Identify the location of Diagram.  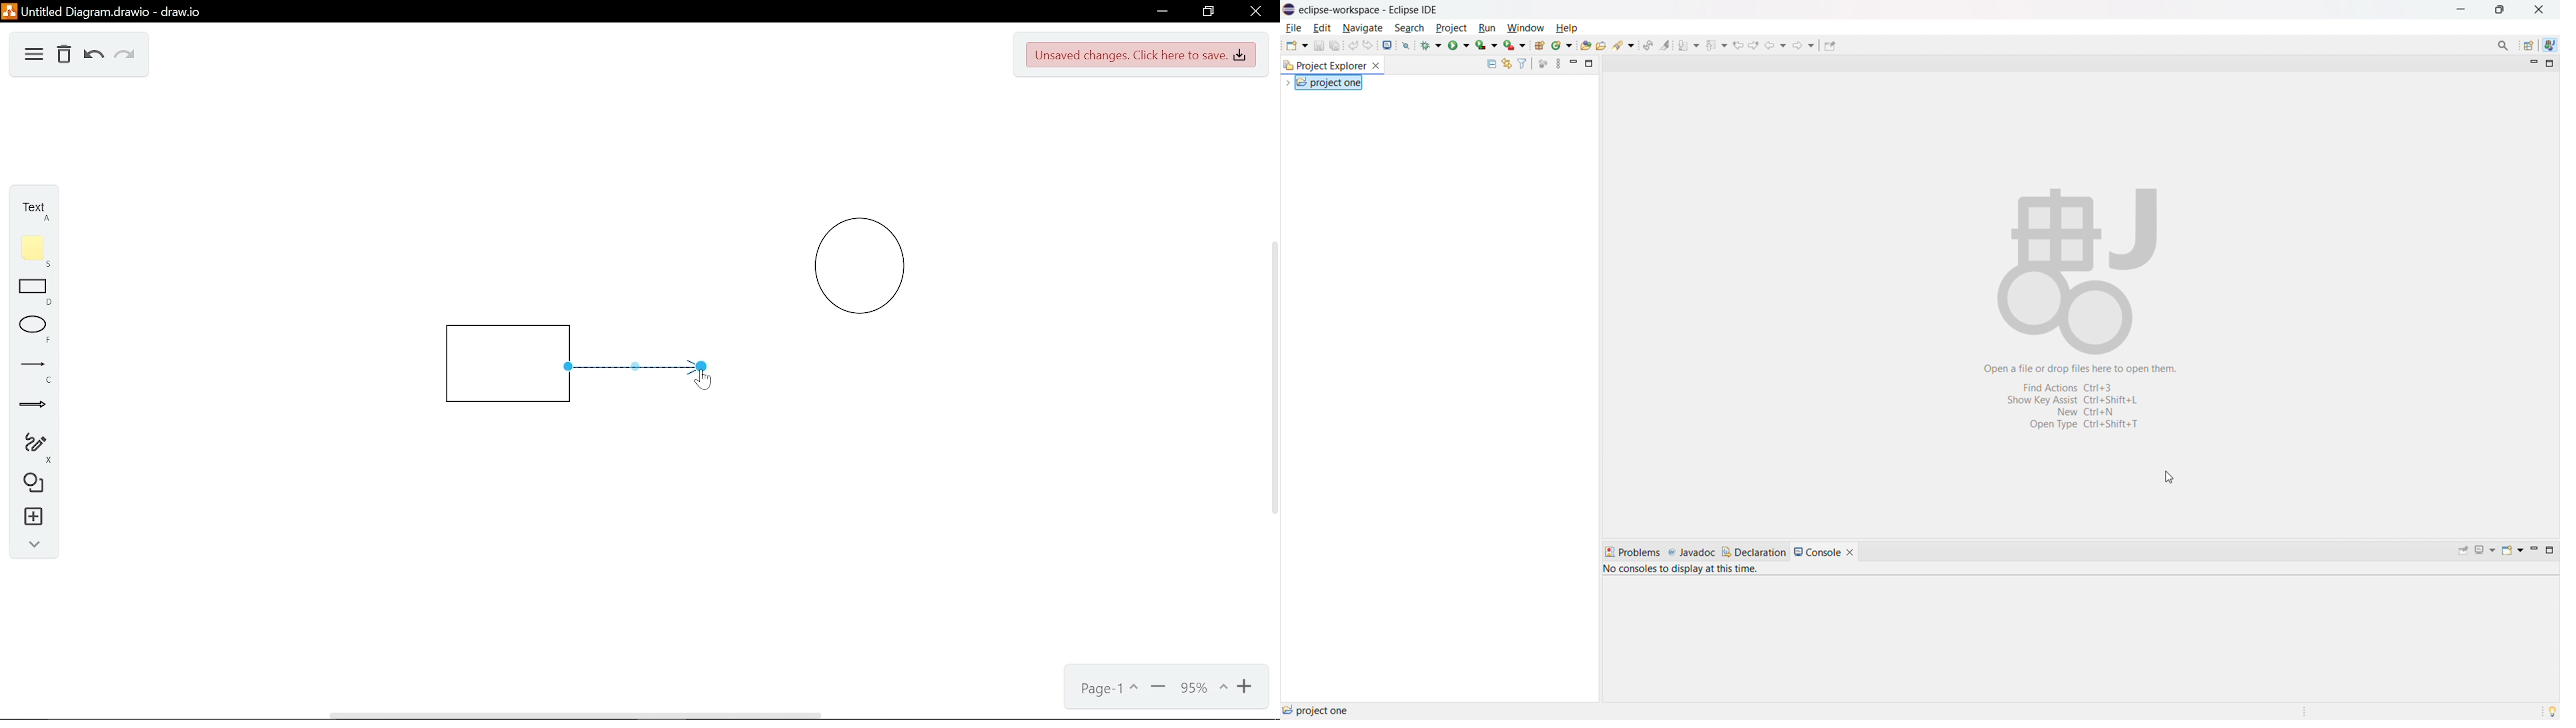
(34, 56).